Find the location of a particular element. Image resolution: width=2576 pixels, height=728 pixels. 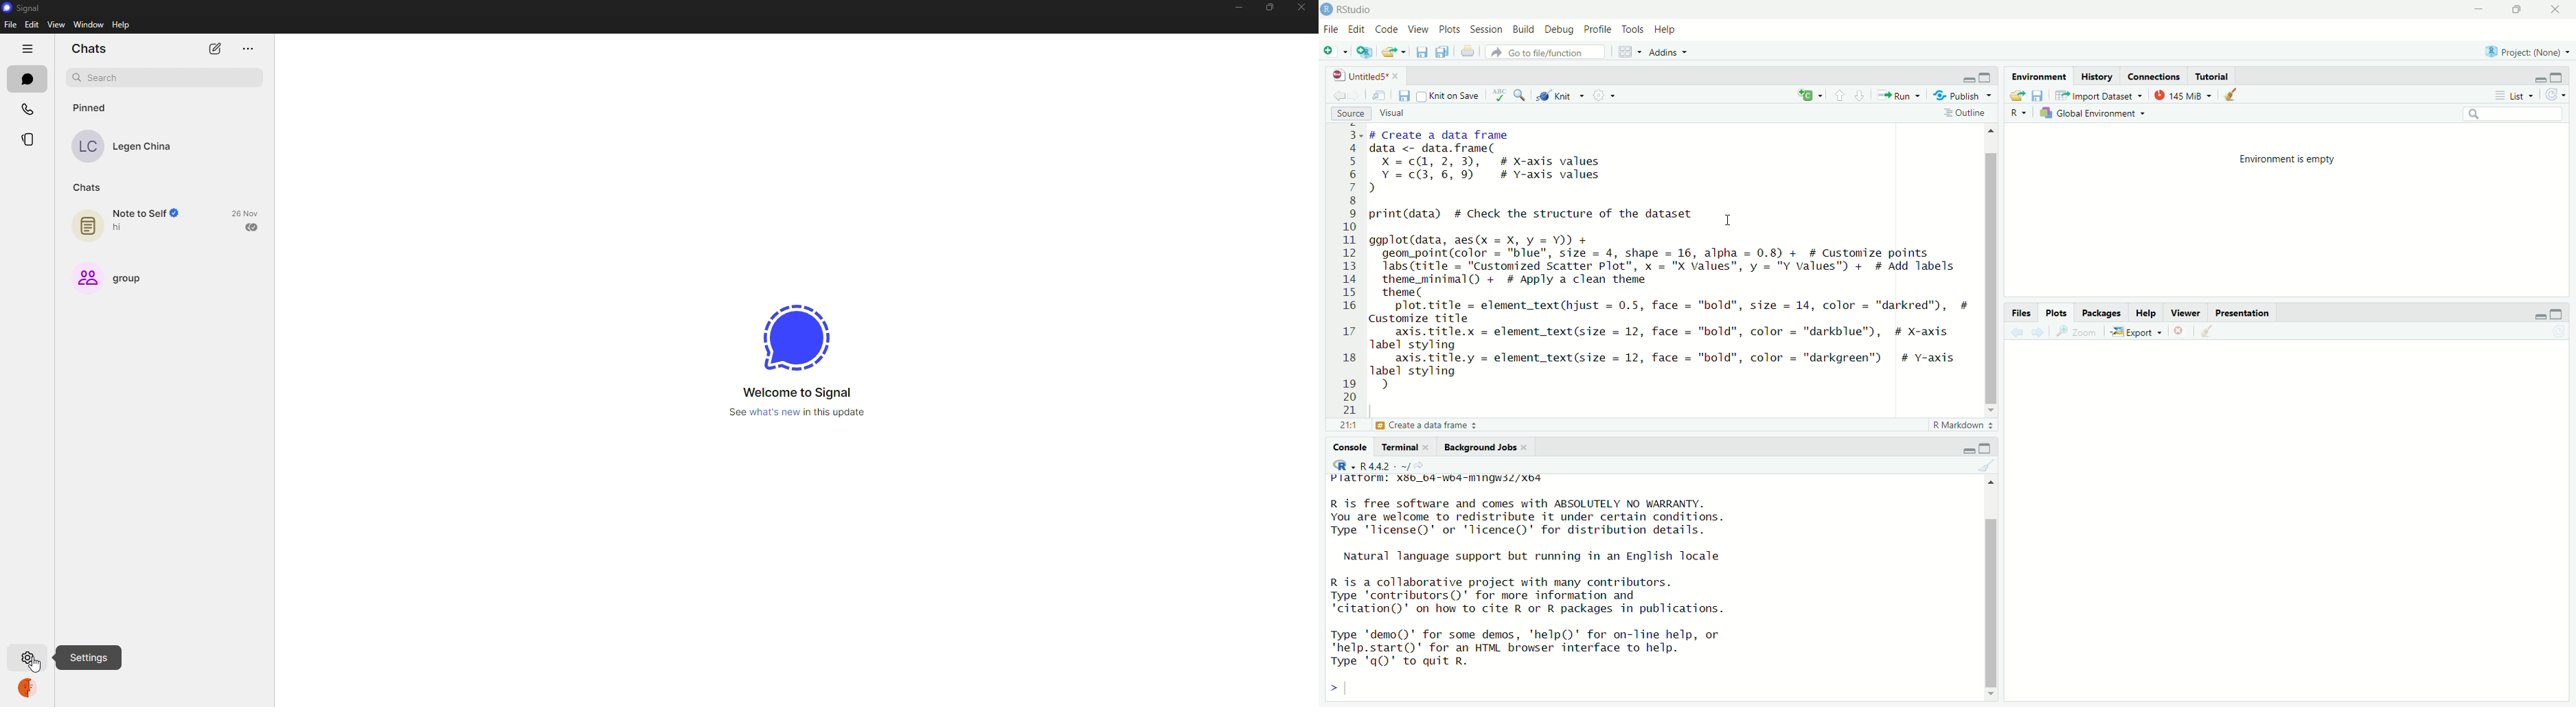

Help is located at coordinates (2144, 315).